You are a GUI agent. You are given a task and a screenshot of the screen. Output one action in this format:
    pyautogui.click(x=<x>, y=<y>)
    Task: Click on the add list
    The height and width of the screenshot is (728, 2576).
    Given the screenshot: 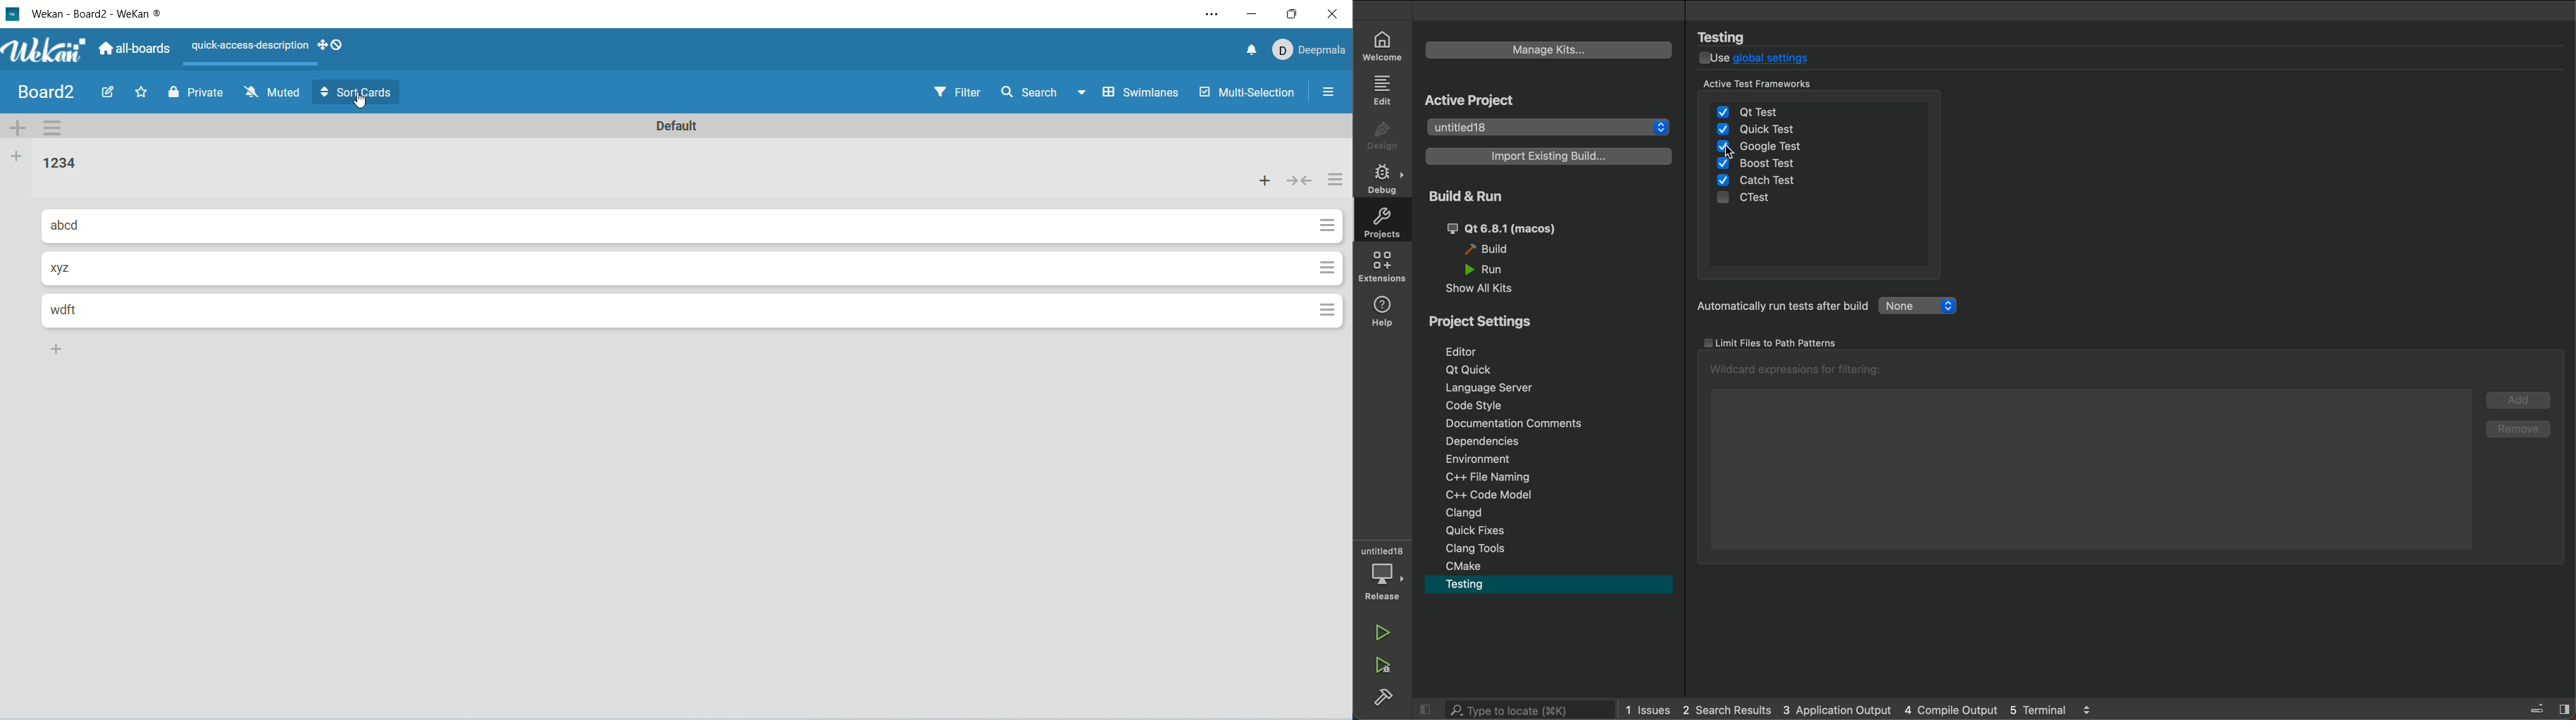 What is the action you would take?
    pyautogui.click(x=18, y=157)
    